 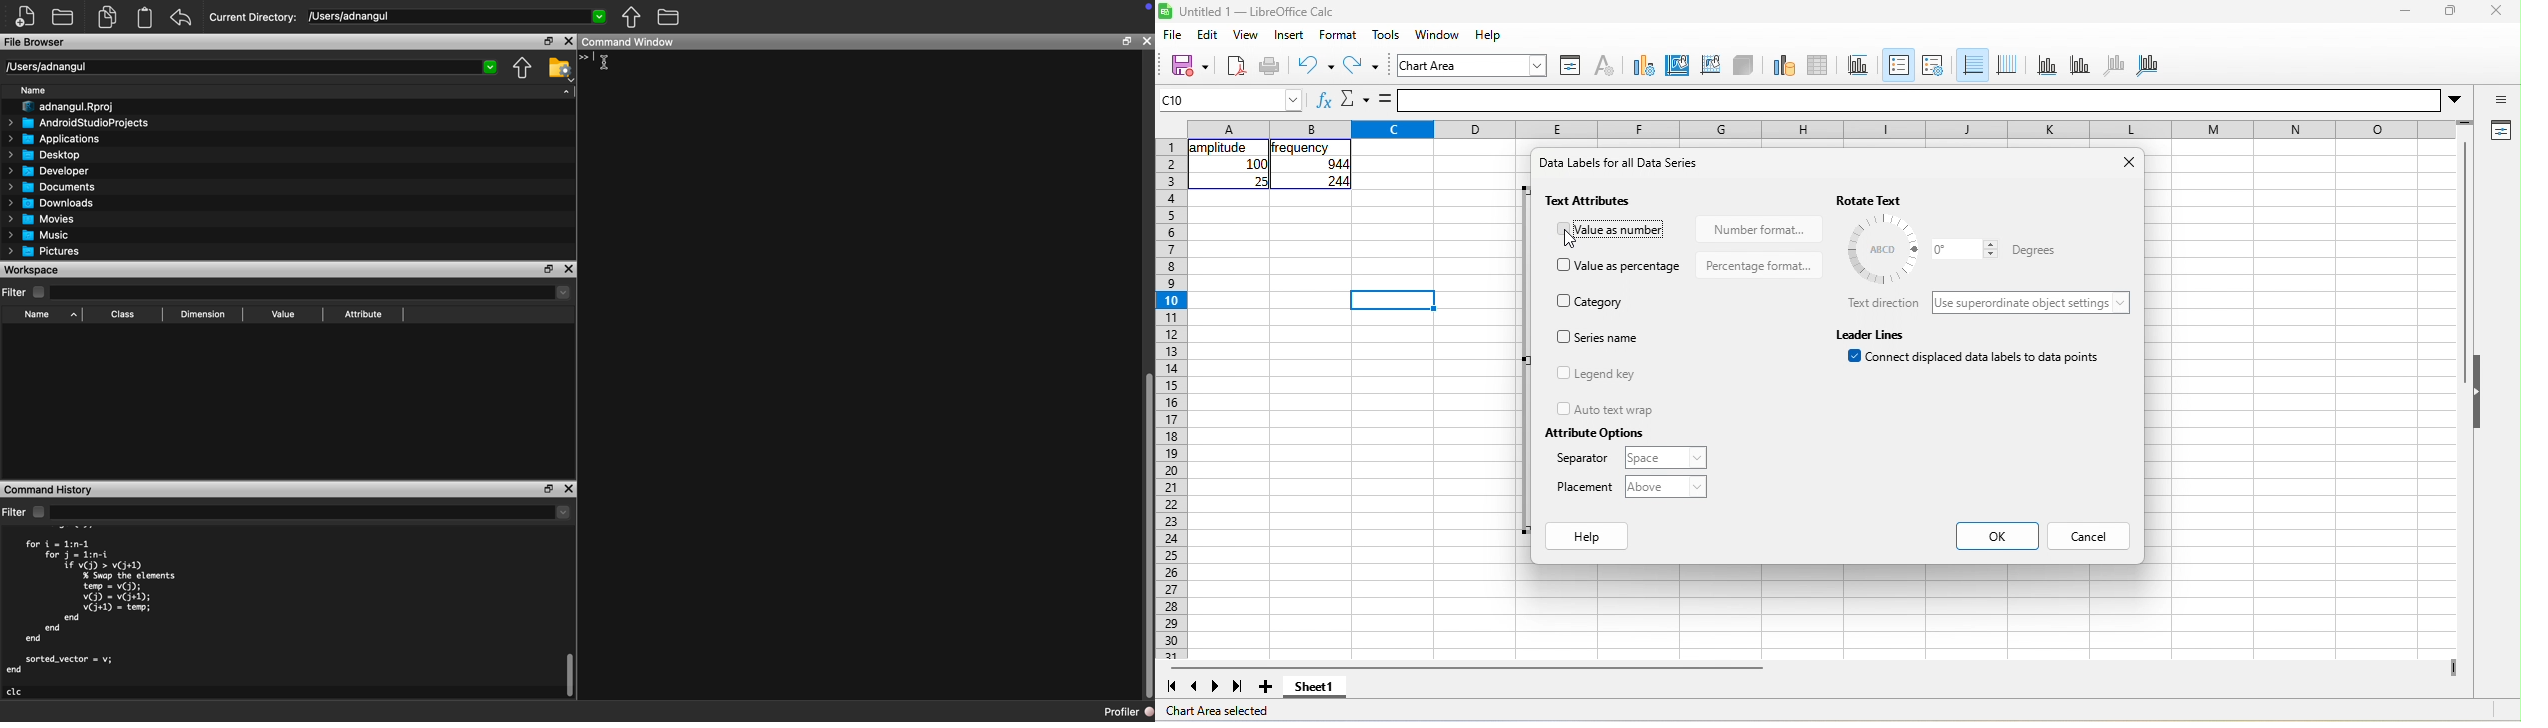 What do you see at coordinates (1678, 63) in the screenshot?
I see `chart area` at bounding box center [1678, 63].